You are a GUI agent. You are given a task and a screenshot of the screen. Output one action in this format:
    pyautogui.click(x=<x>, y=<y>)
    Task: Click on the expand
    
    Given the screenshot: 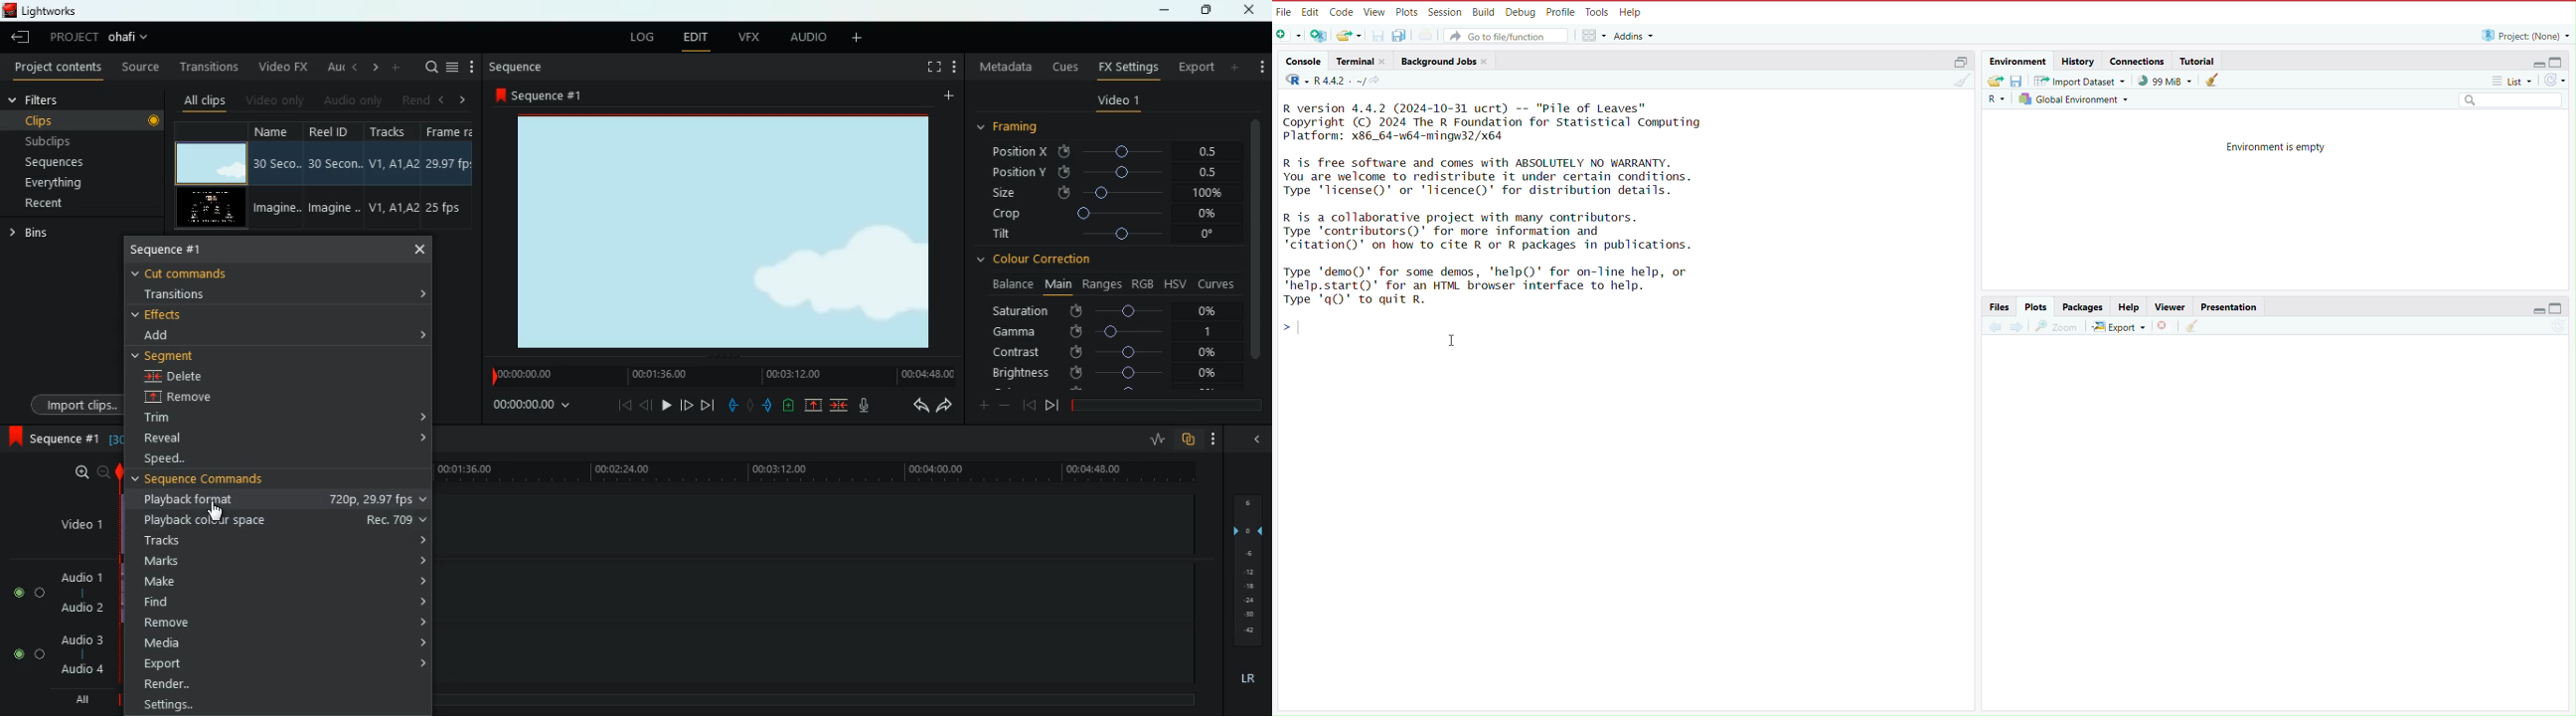 What is the action you would take?
    pyautogui.click(x=421, y=334)
    